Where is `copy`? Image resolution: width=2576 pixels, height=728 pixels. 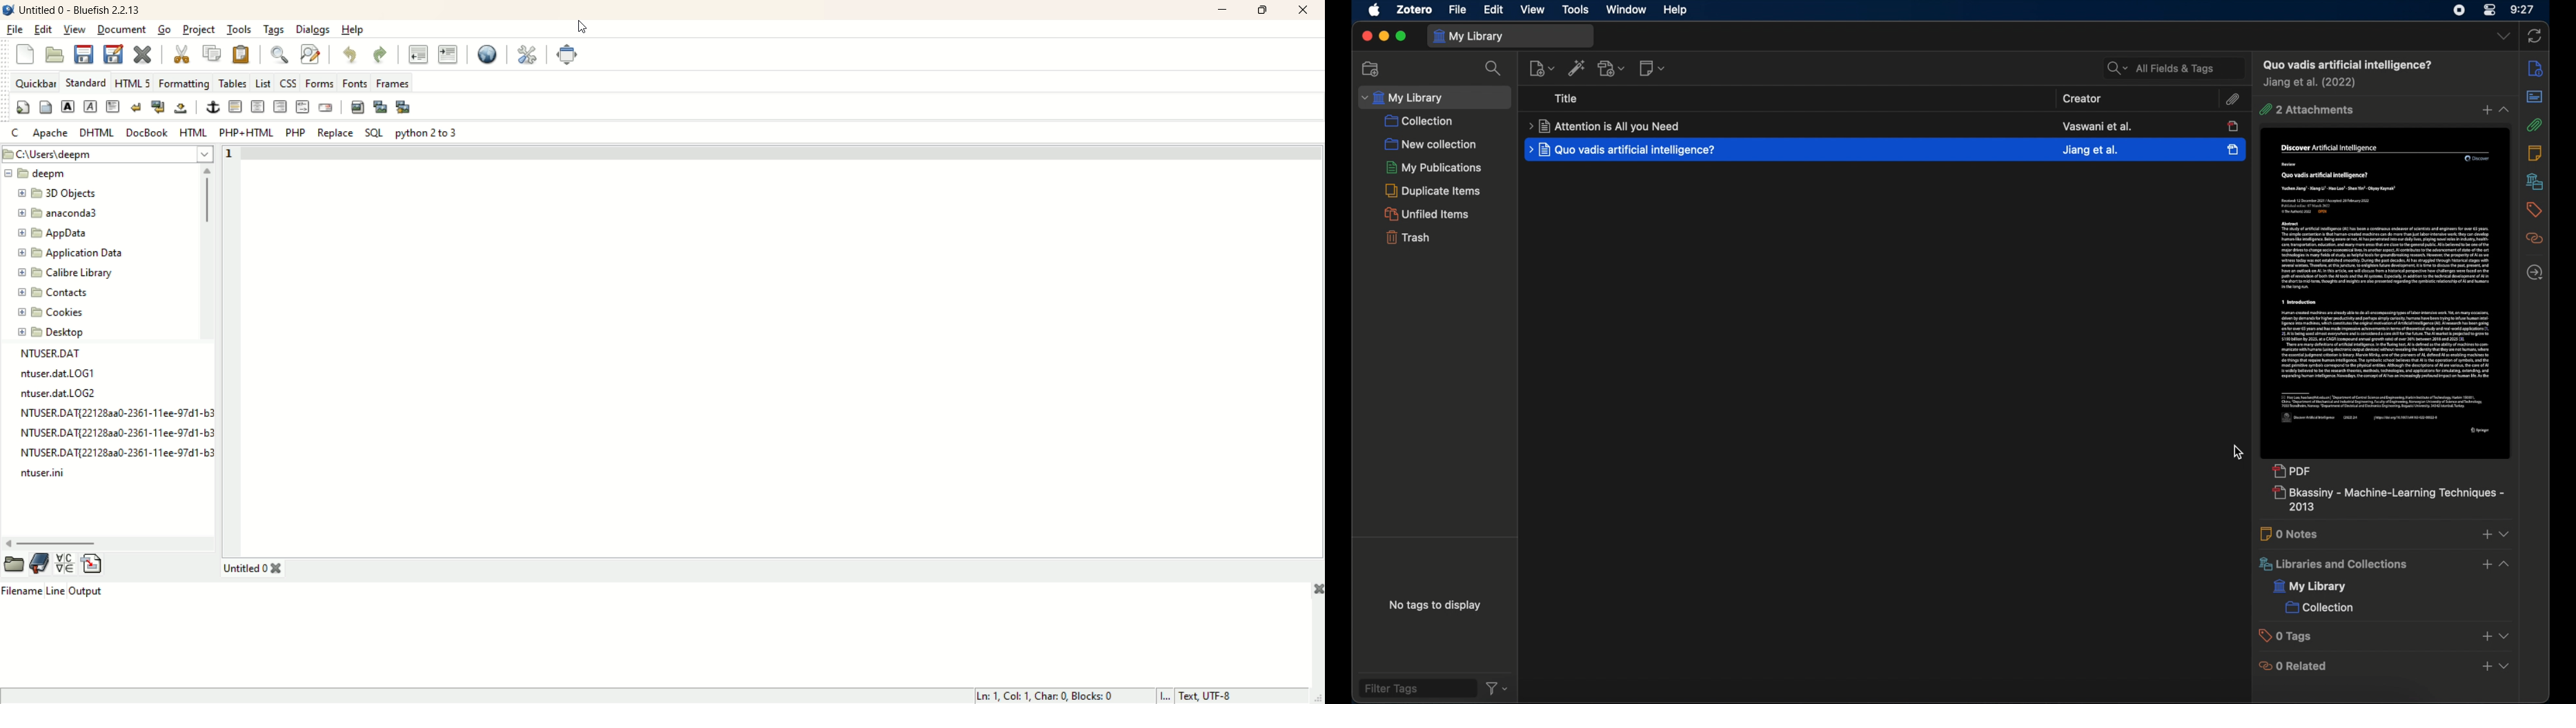 copy is located at coordinates (213, 52).